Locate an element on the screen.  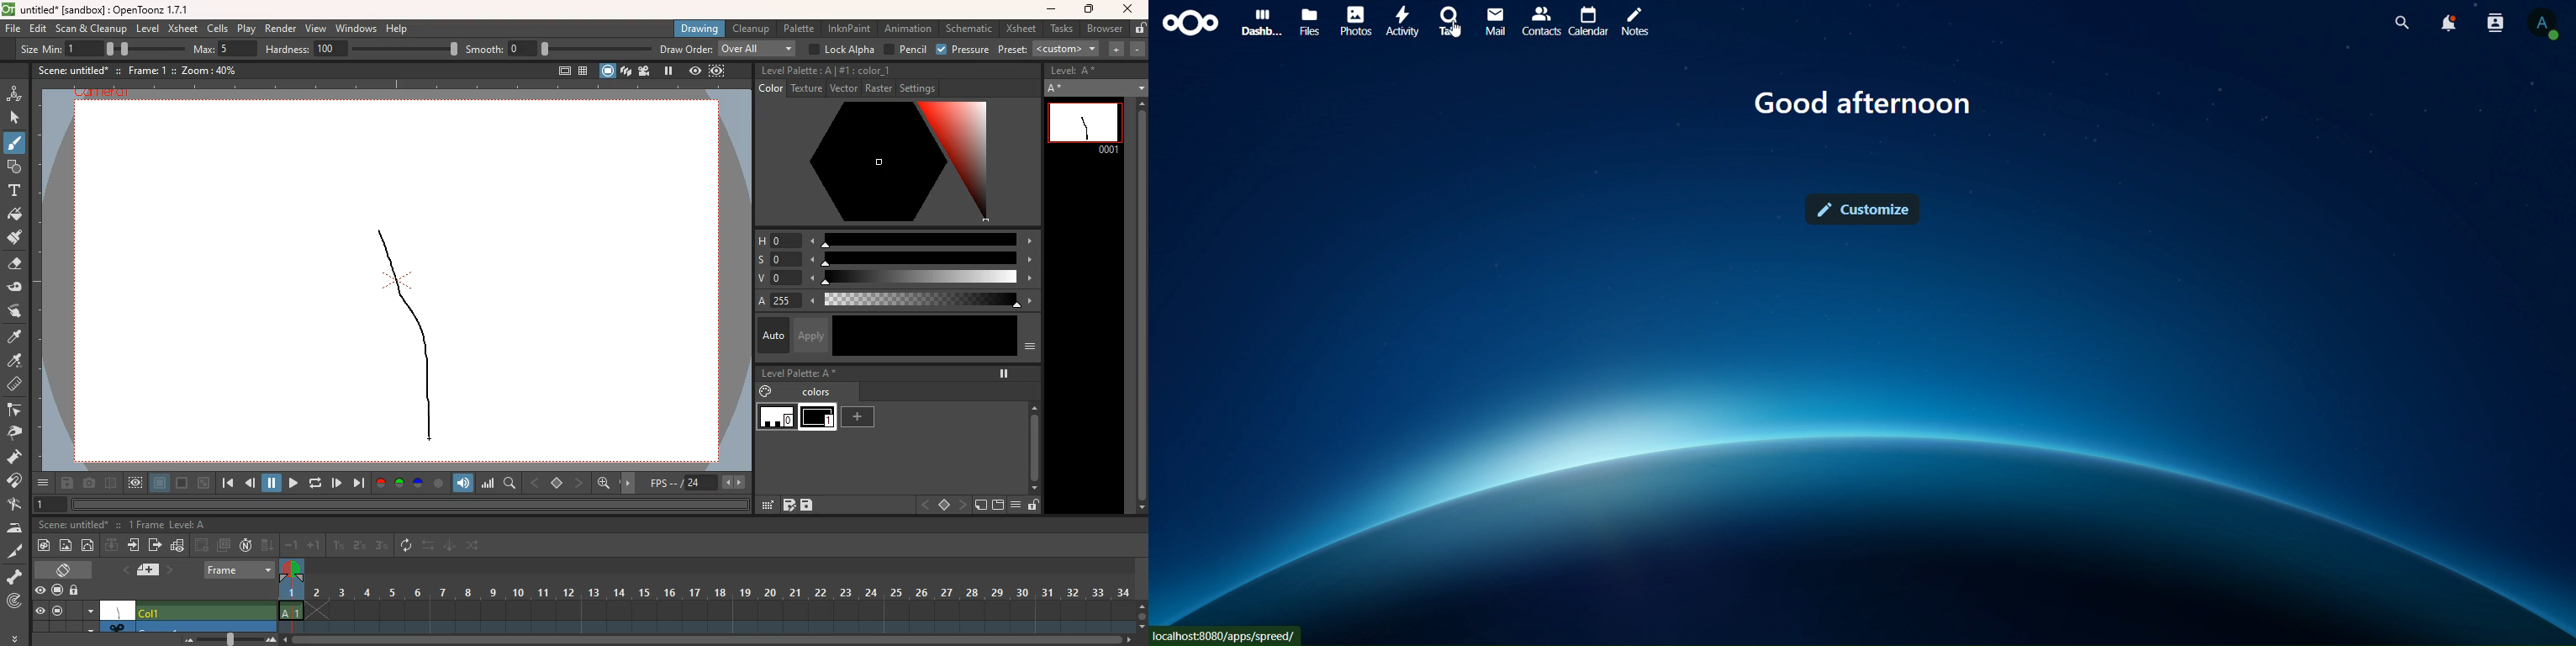
edit is located at coordinates (766, 505).